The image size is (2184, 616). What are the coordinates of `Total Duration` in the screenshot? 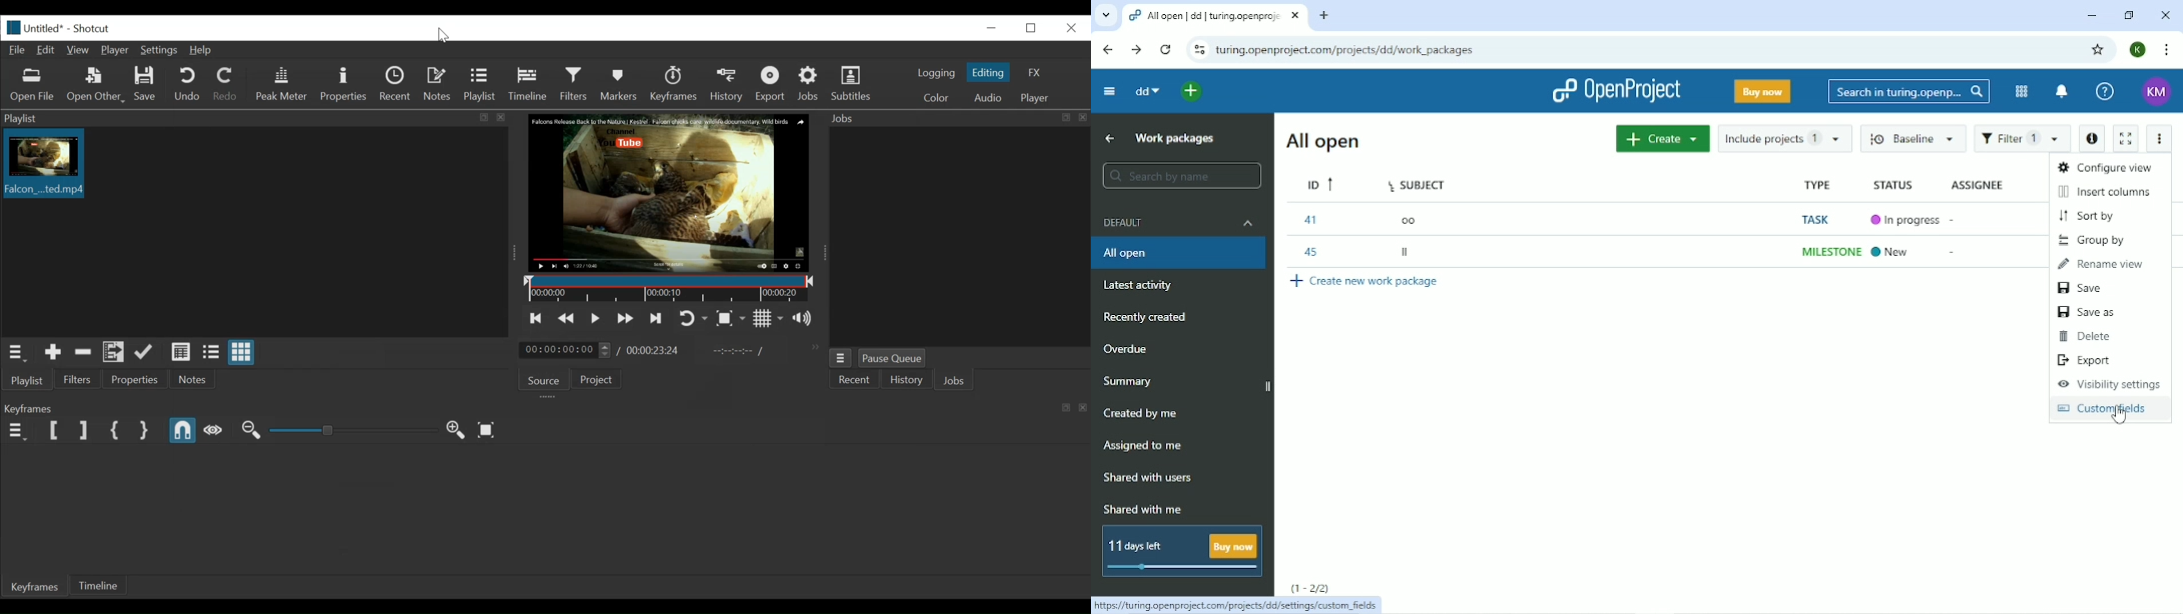 It's located at (654, 351).